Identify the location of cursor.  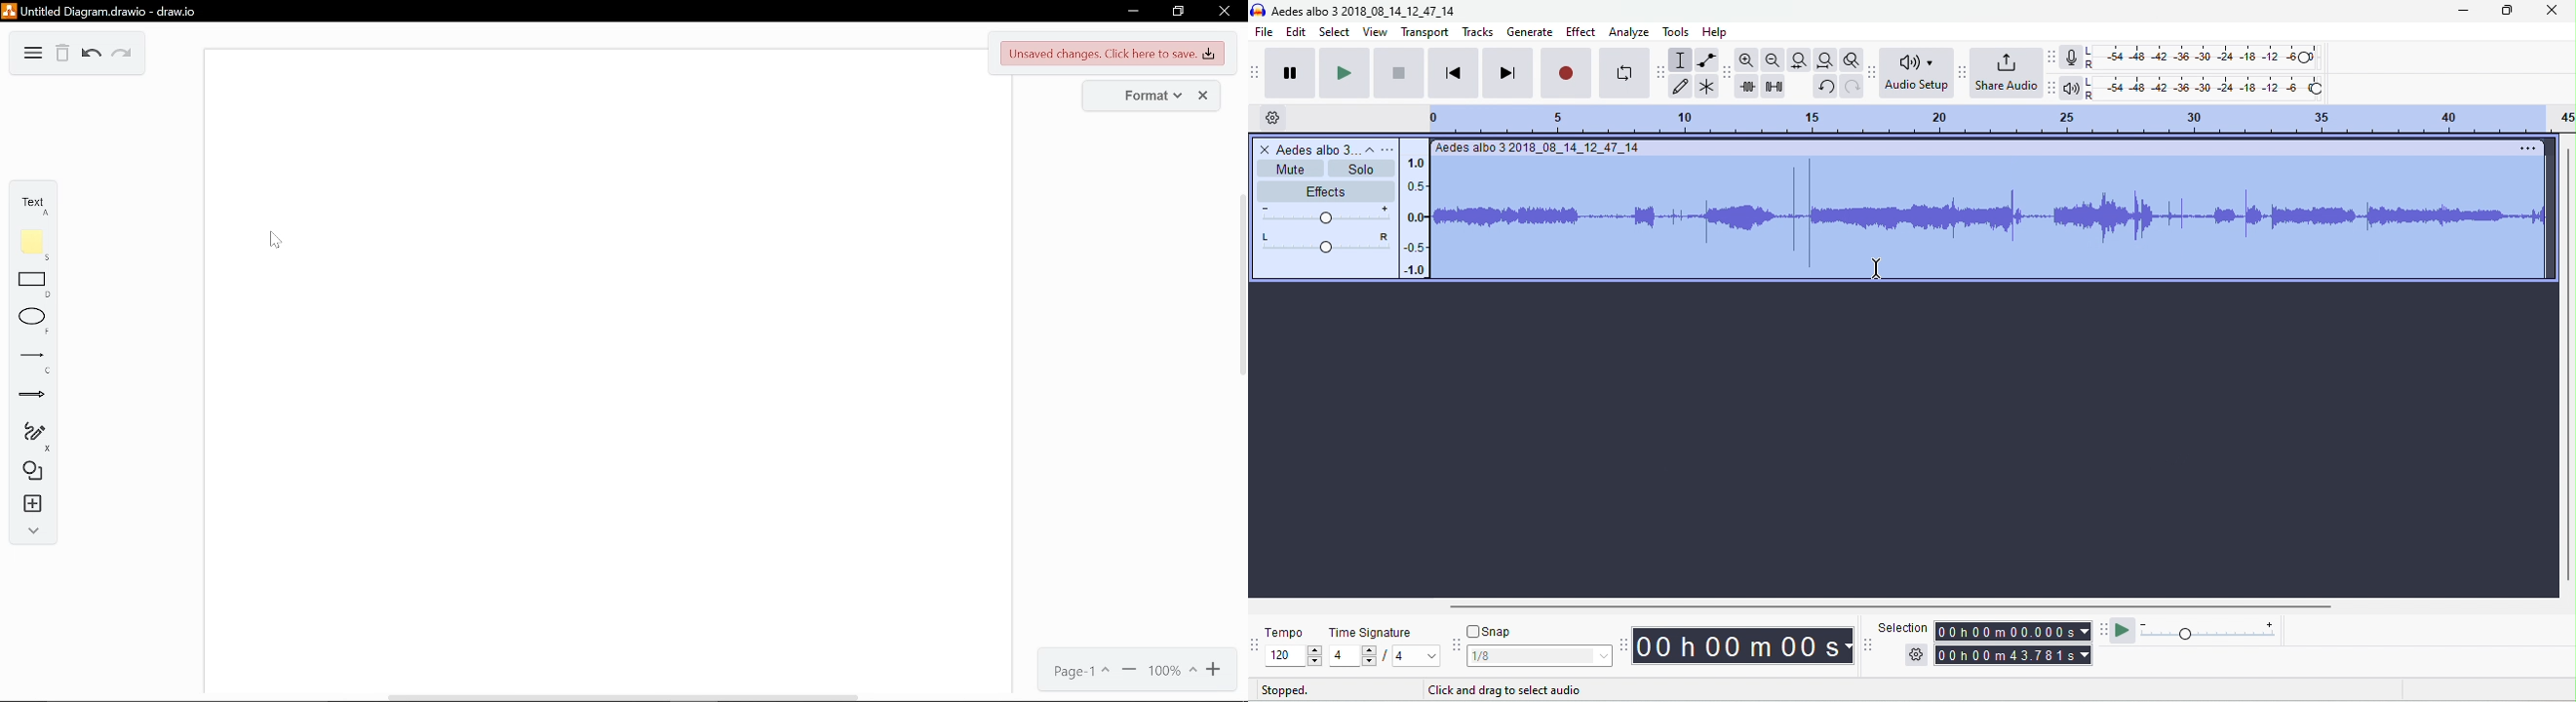
(276, 240).